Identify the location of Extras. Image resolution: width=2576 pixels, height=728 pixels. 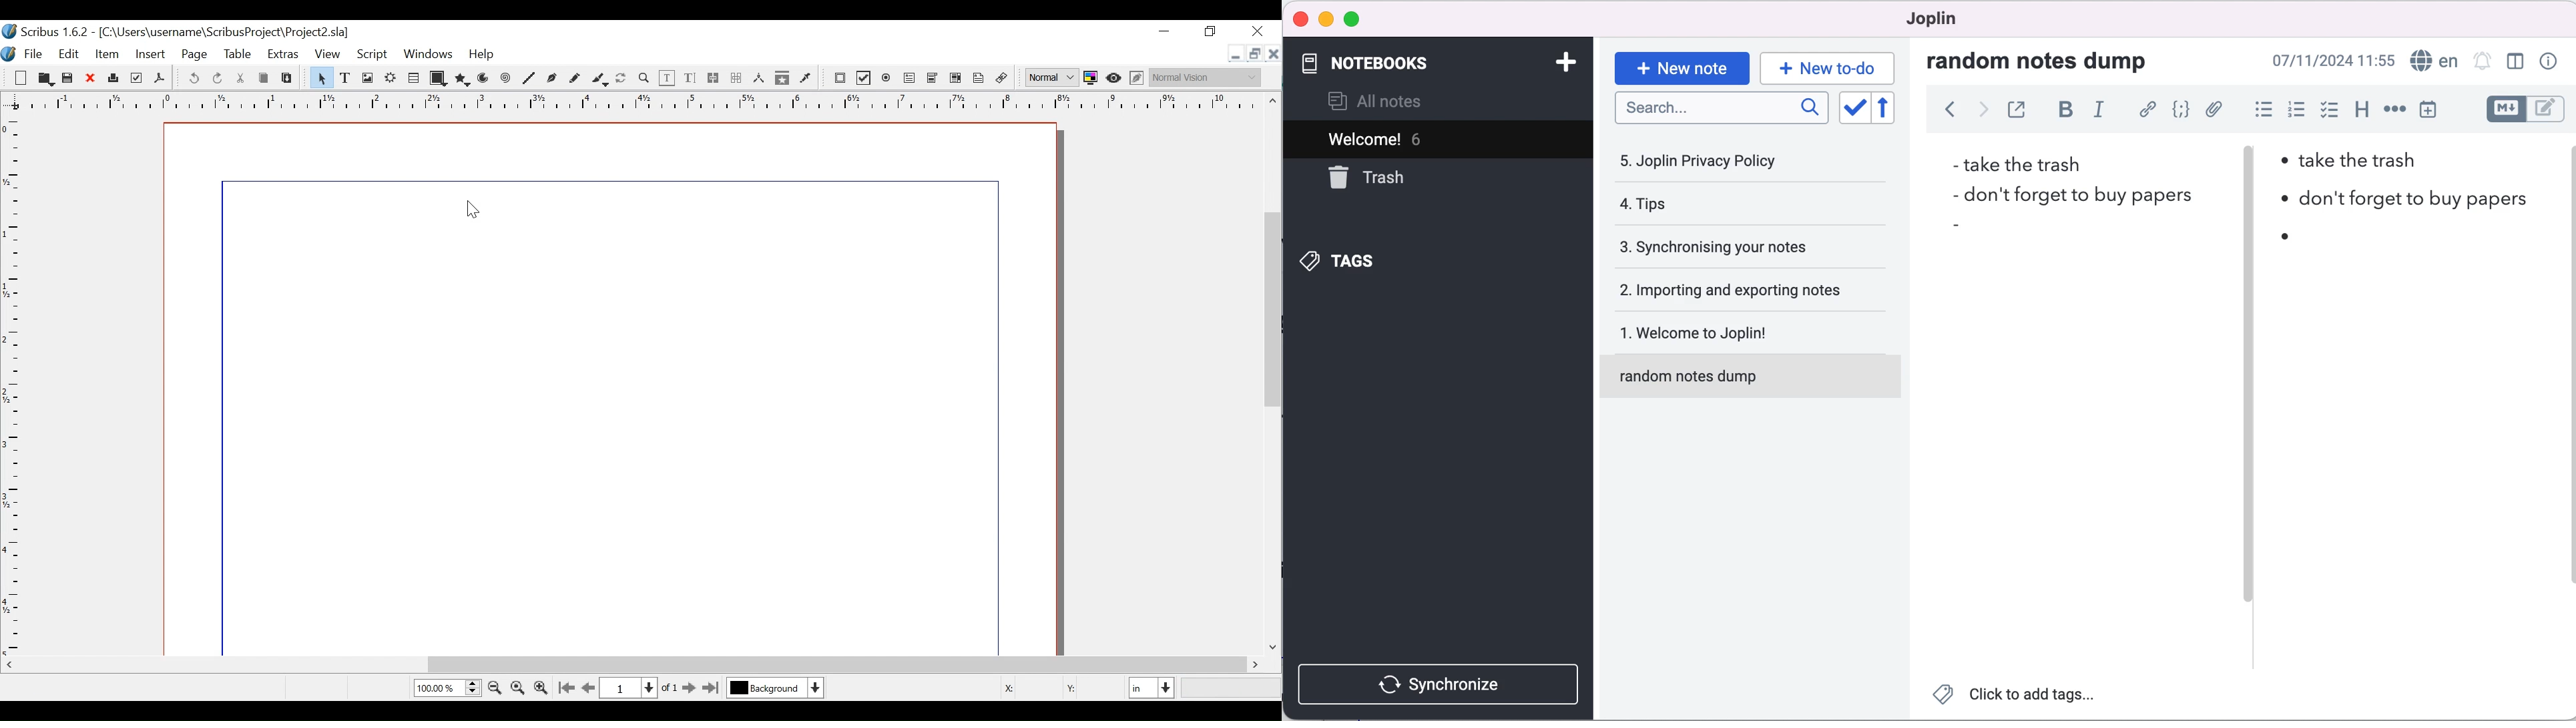
(282, 55).